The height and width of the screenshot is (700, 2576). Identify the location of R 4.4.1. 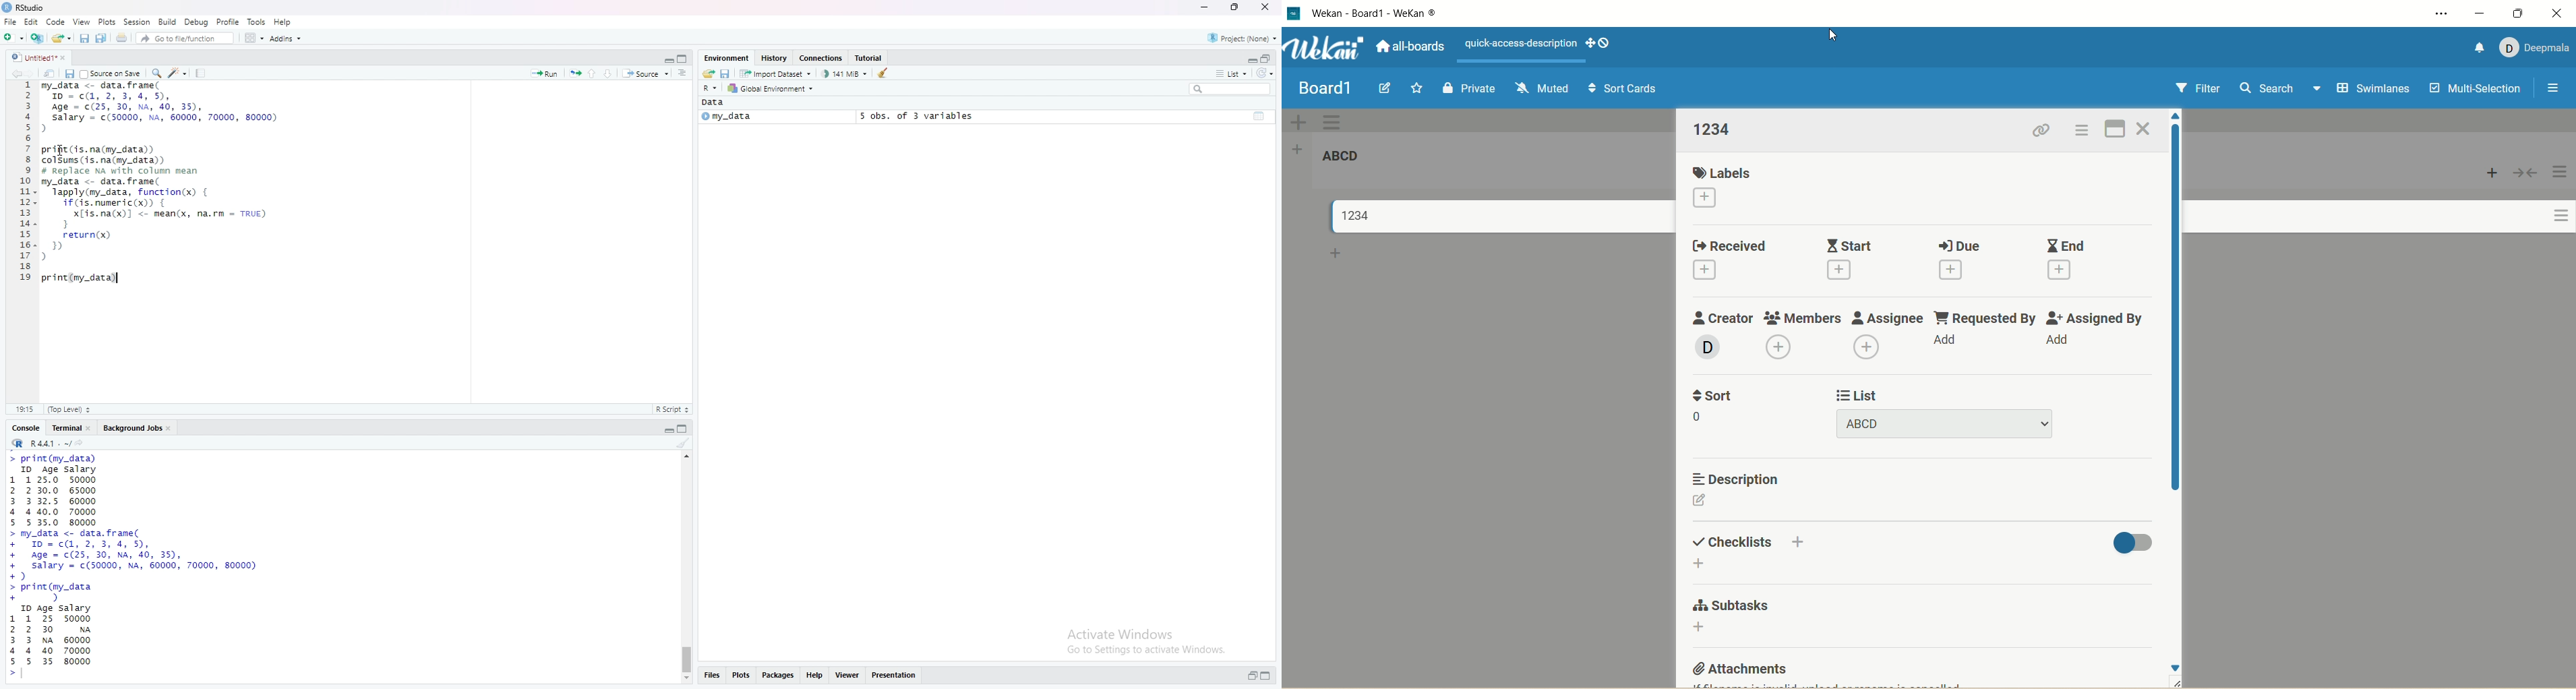
(41, 444).